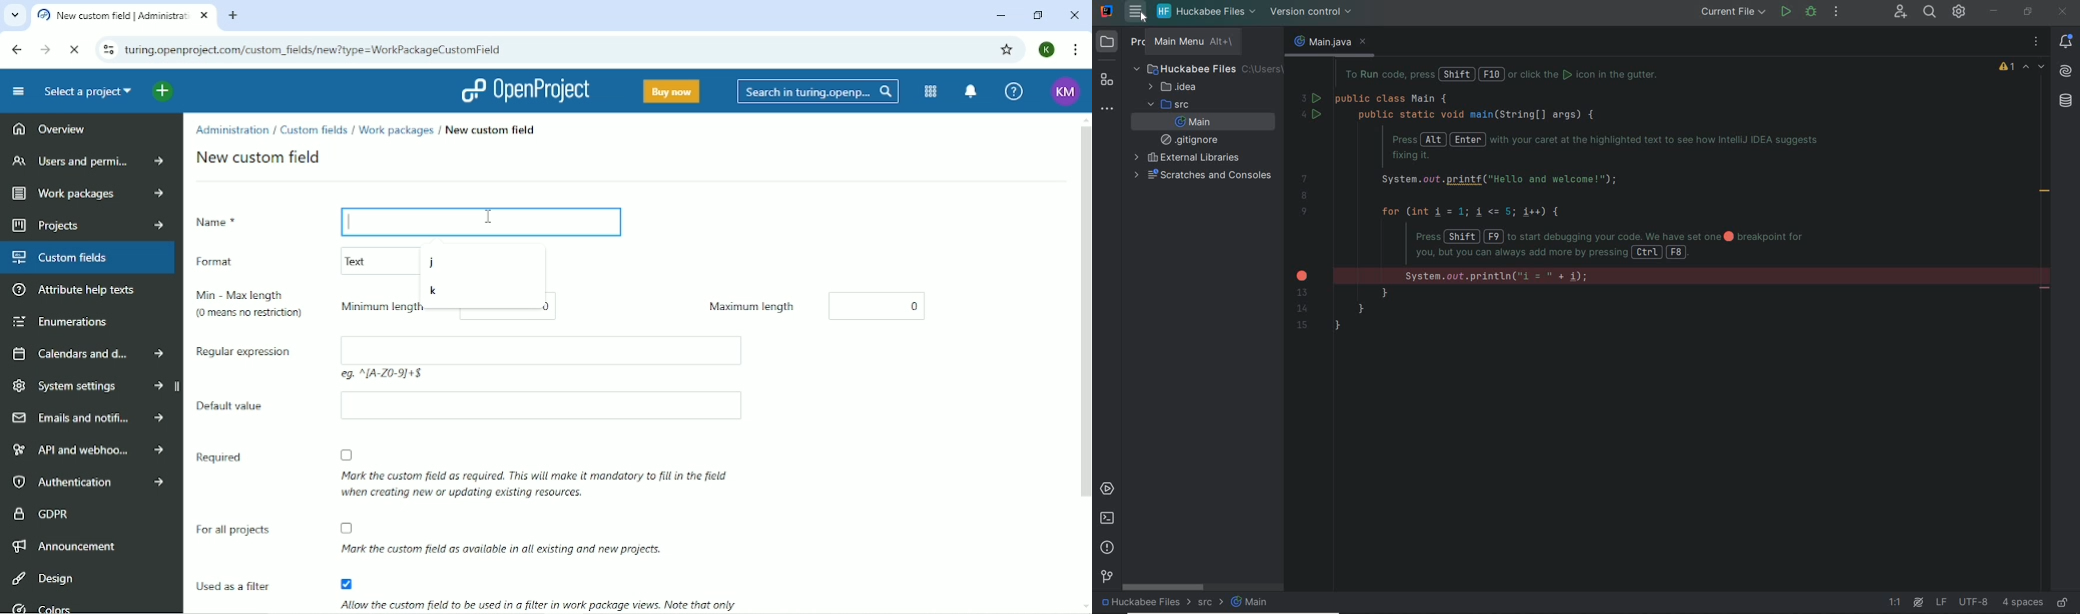 This screenshot has width=2100, height=616. Describe the element at coordinates (1107, 518) in the screenshot. I see `terminal` at that location.